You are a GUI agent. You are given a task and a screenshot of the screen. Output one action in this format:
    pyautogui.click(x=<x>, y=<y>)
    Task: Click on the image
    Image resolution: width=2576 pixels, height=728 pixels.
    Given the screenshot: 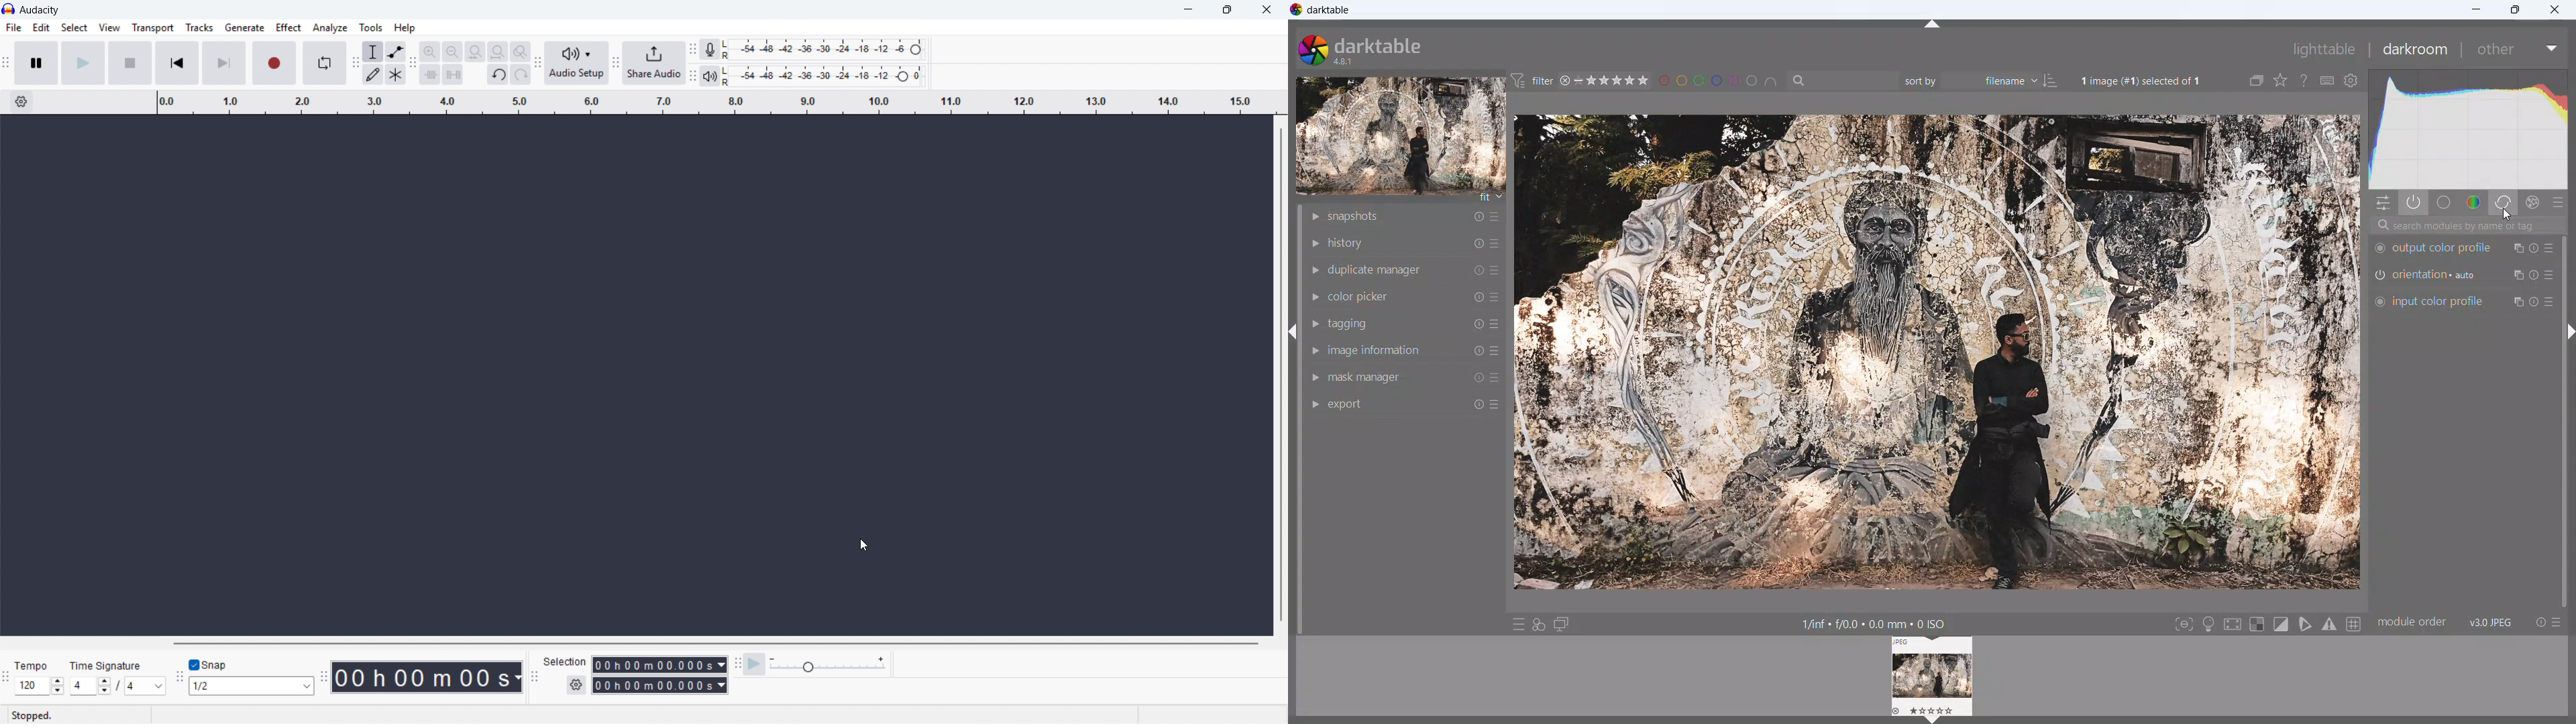 What is the action you would take?
    pyautogui.click(x=1938, y=350)
    